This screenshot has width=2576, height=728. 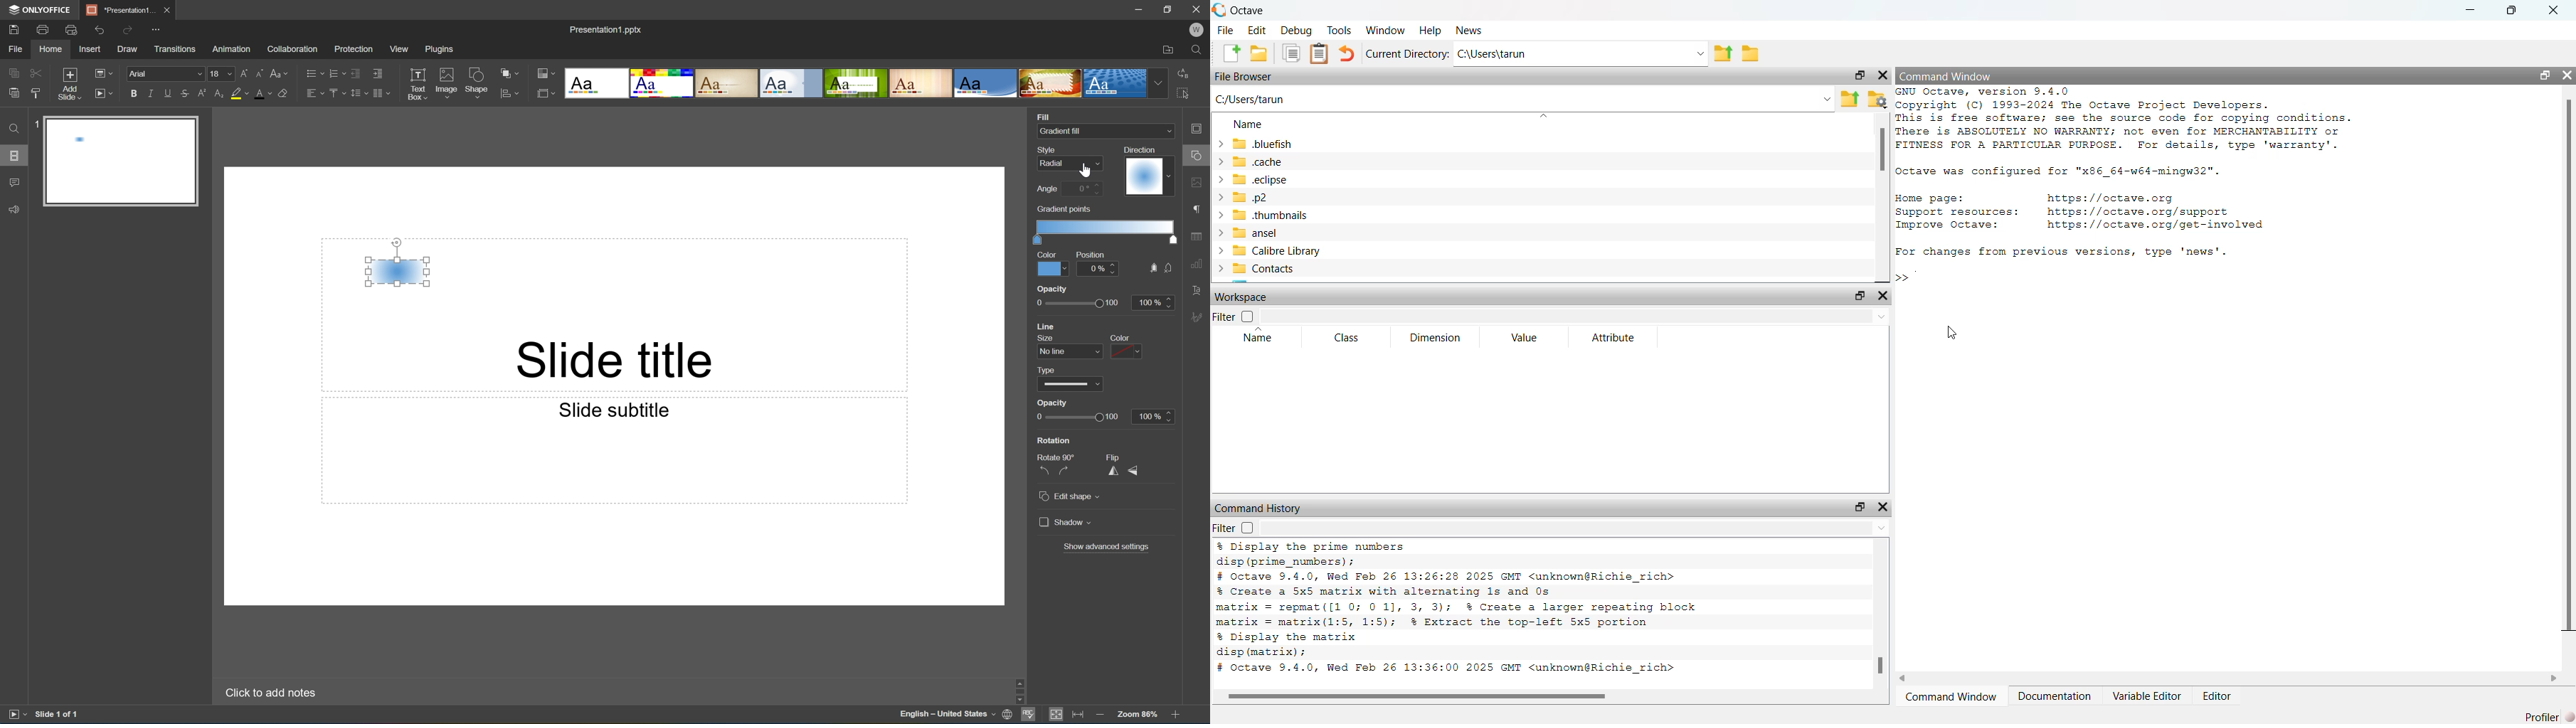 I want to click on View, so click(x=400, y=49).